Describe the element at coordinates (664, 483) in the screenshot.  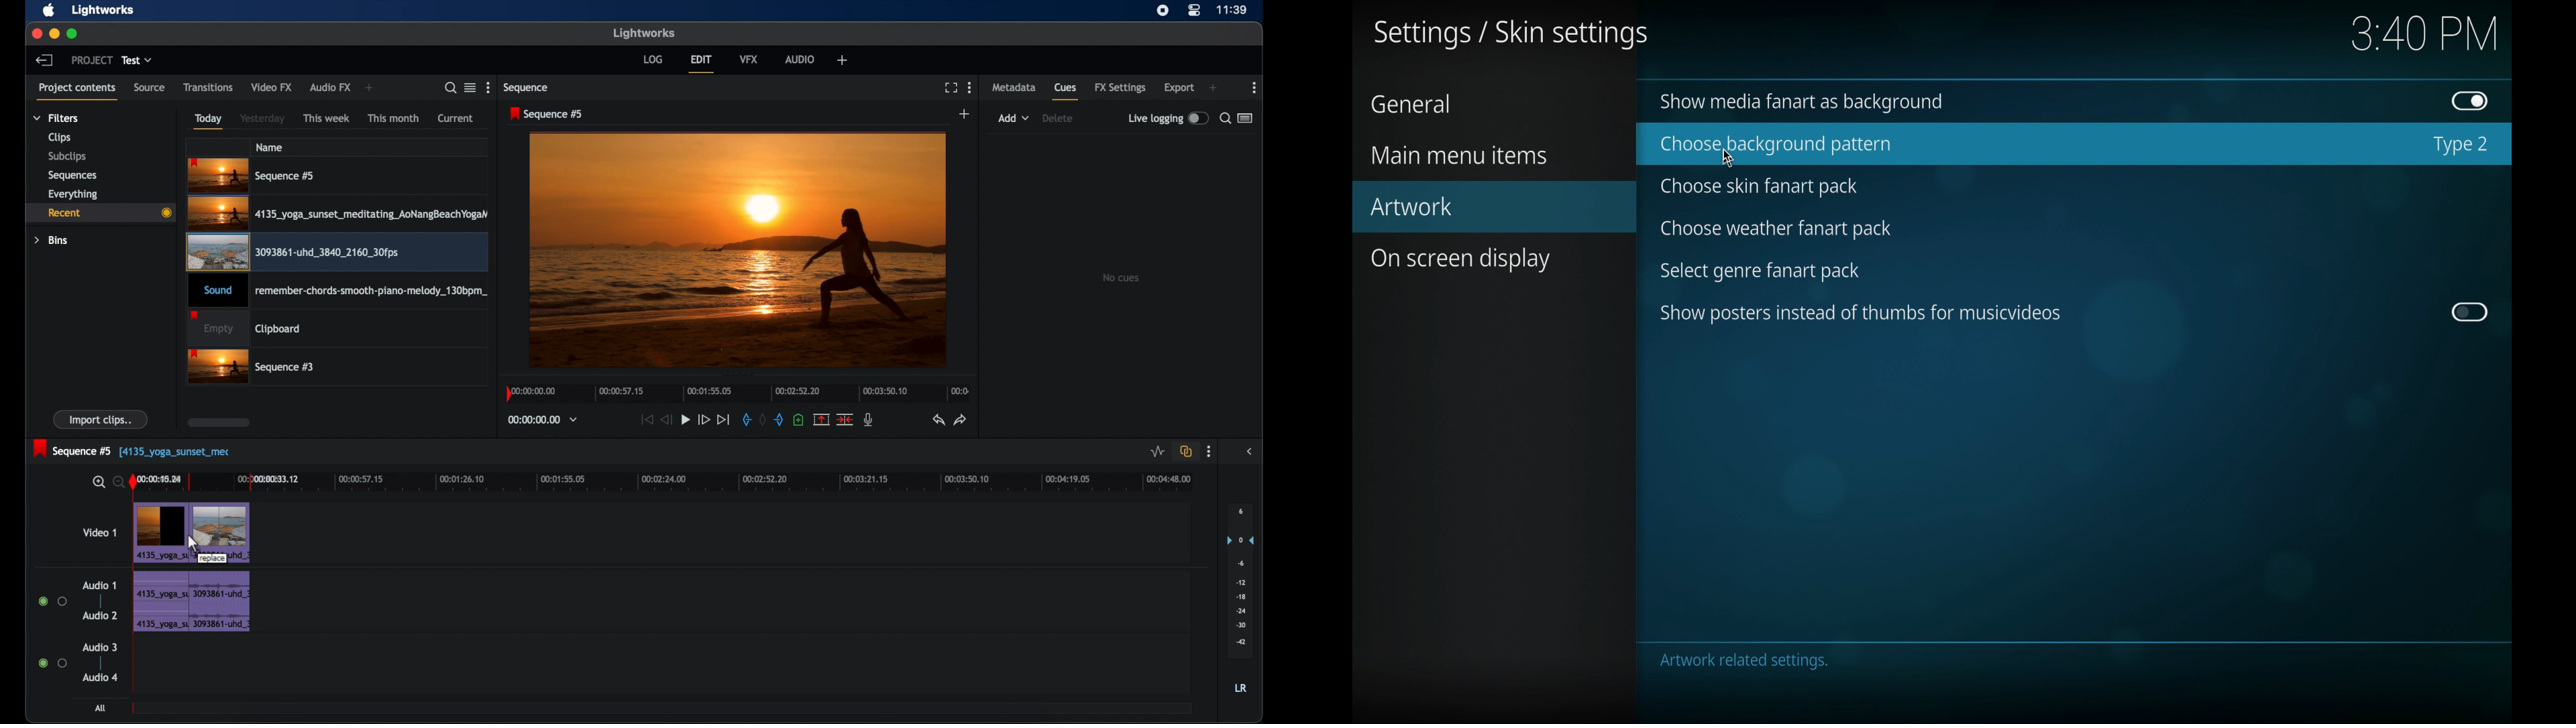
I see `timeline scale` at that location.